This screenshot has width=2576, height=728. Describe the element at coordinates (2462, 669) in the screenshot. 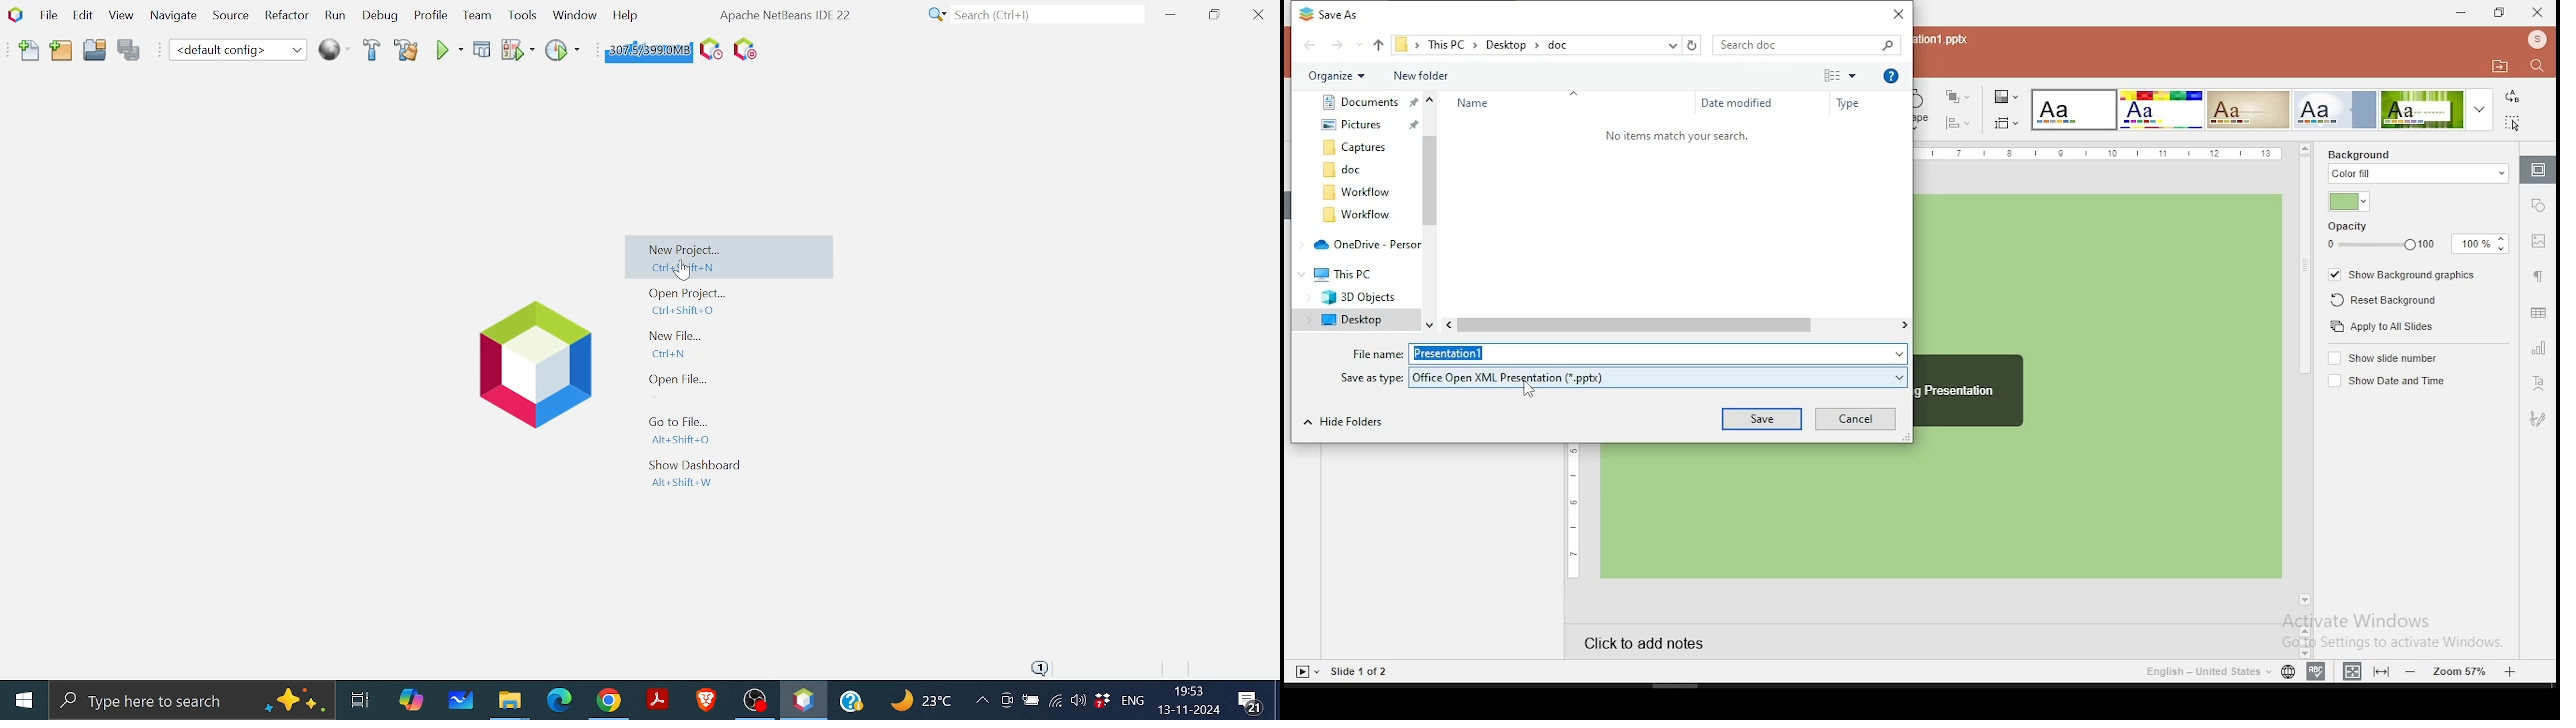

I see `zoom in/zoom out` at that location.